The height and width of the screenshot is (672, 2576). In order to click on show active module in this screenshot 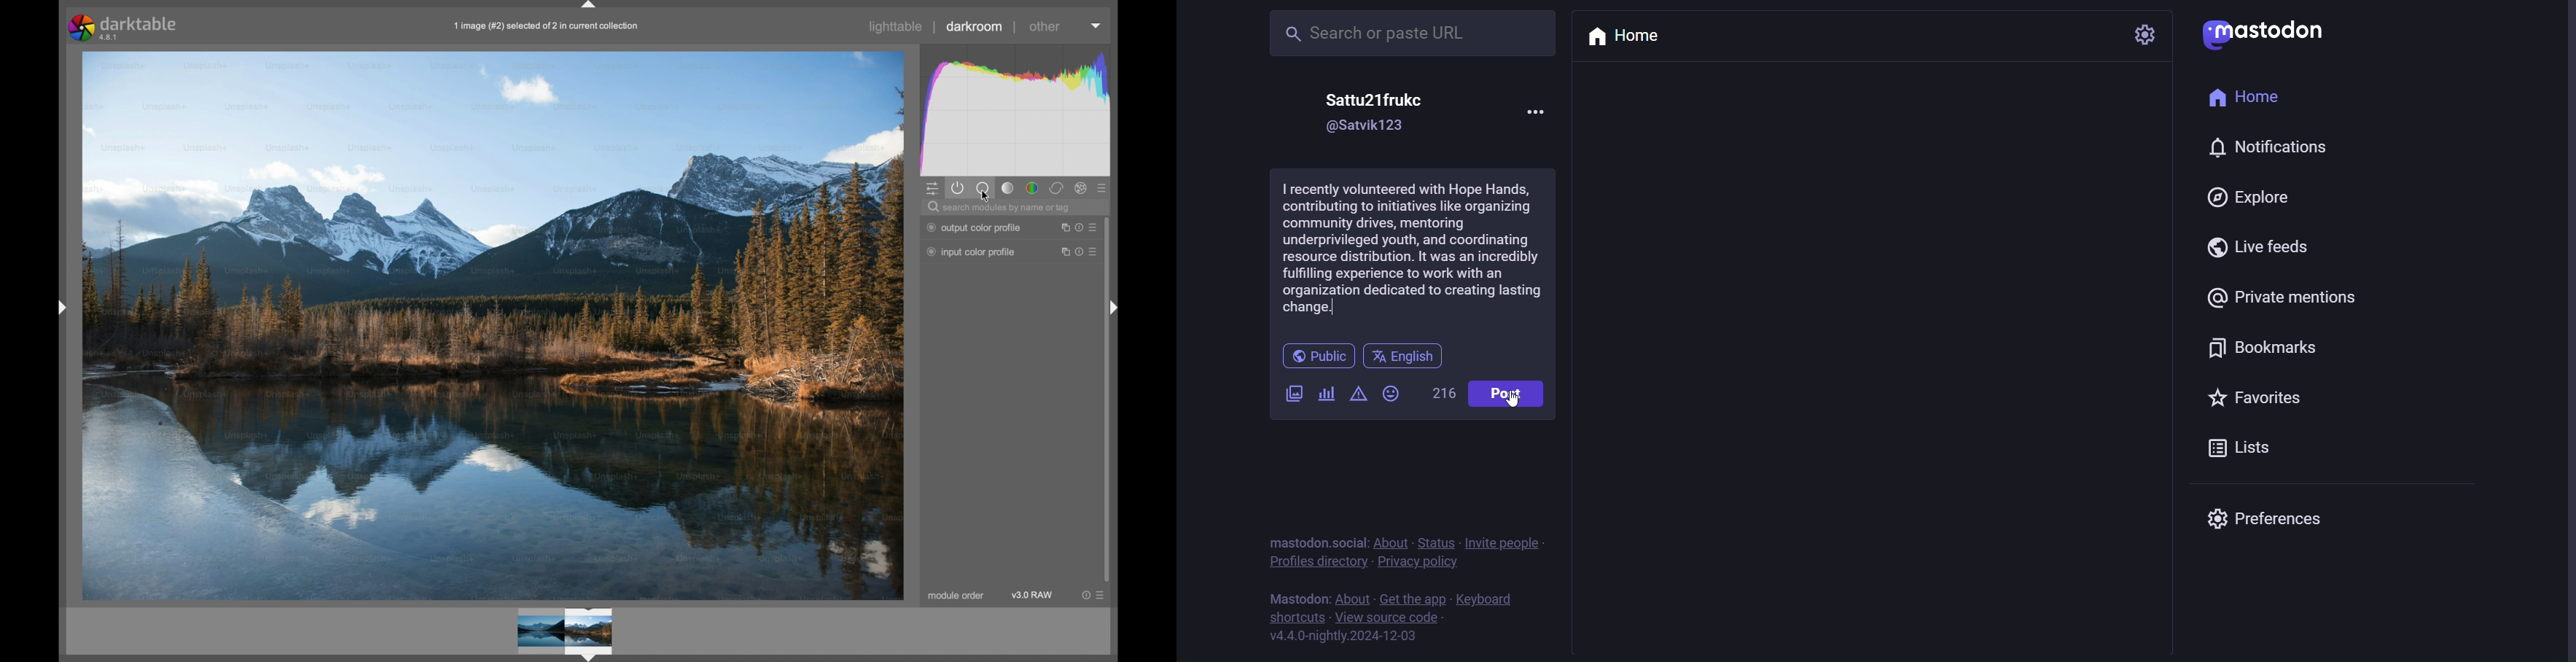, I will do `click(958, 188)`.